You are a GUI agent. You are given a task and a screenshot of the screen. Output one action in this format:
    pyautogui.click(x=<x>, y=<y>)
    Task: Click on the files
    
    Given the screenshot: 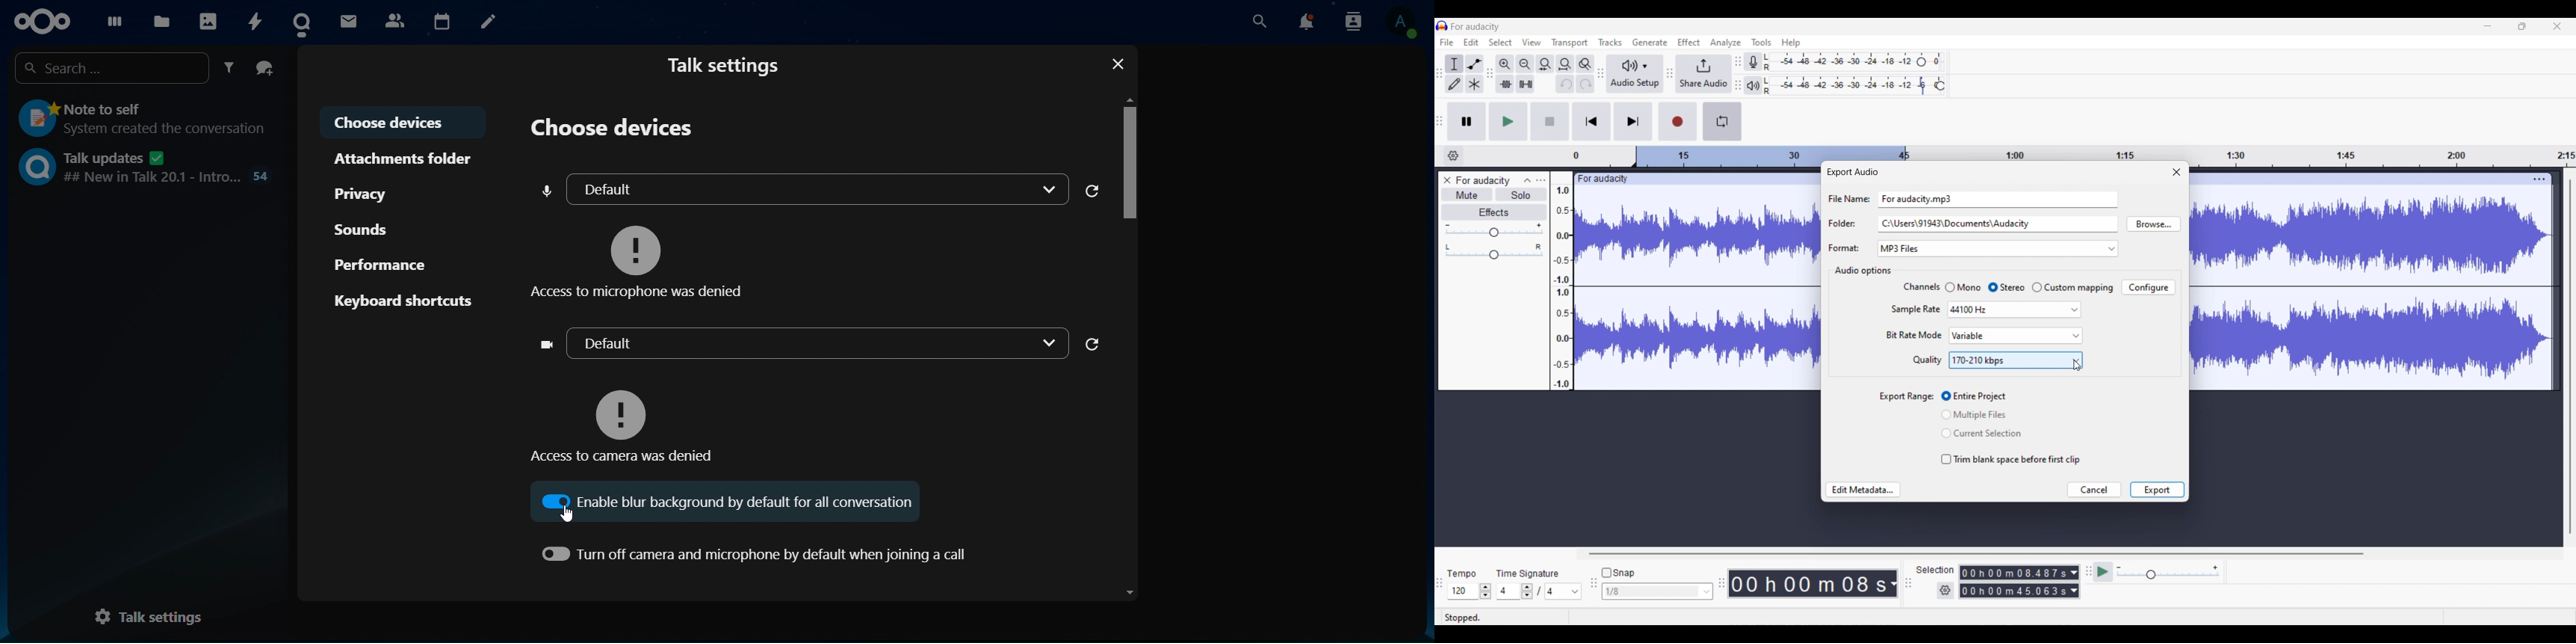 What is the action you would take?
    pyautogui.click(x=161, y=22)
    